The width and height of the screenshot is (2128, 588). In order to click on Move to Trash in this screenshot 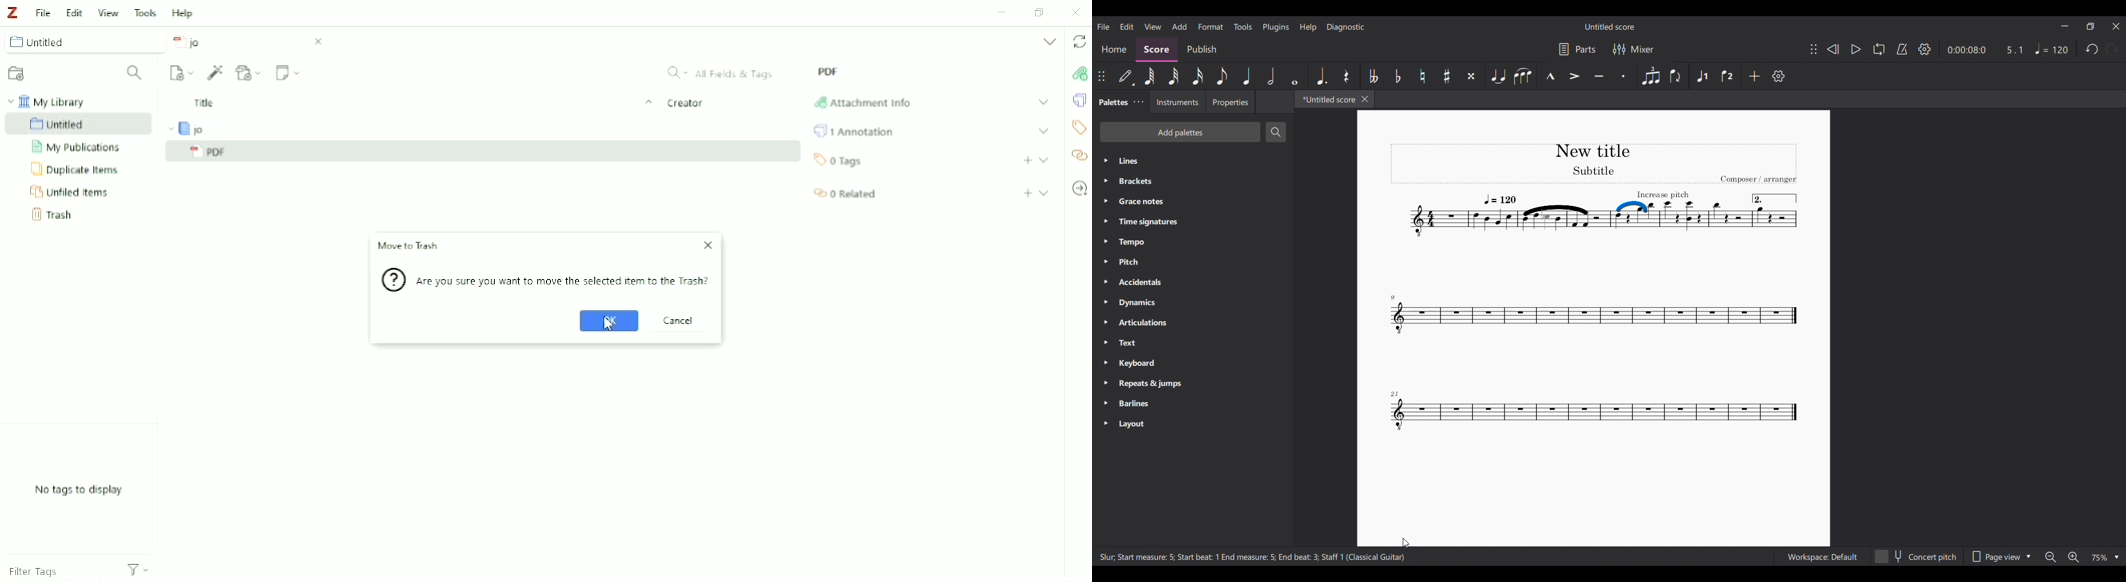, I will do `click(411, 245)`.